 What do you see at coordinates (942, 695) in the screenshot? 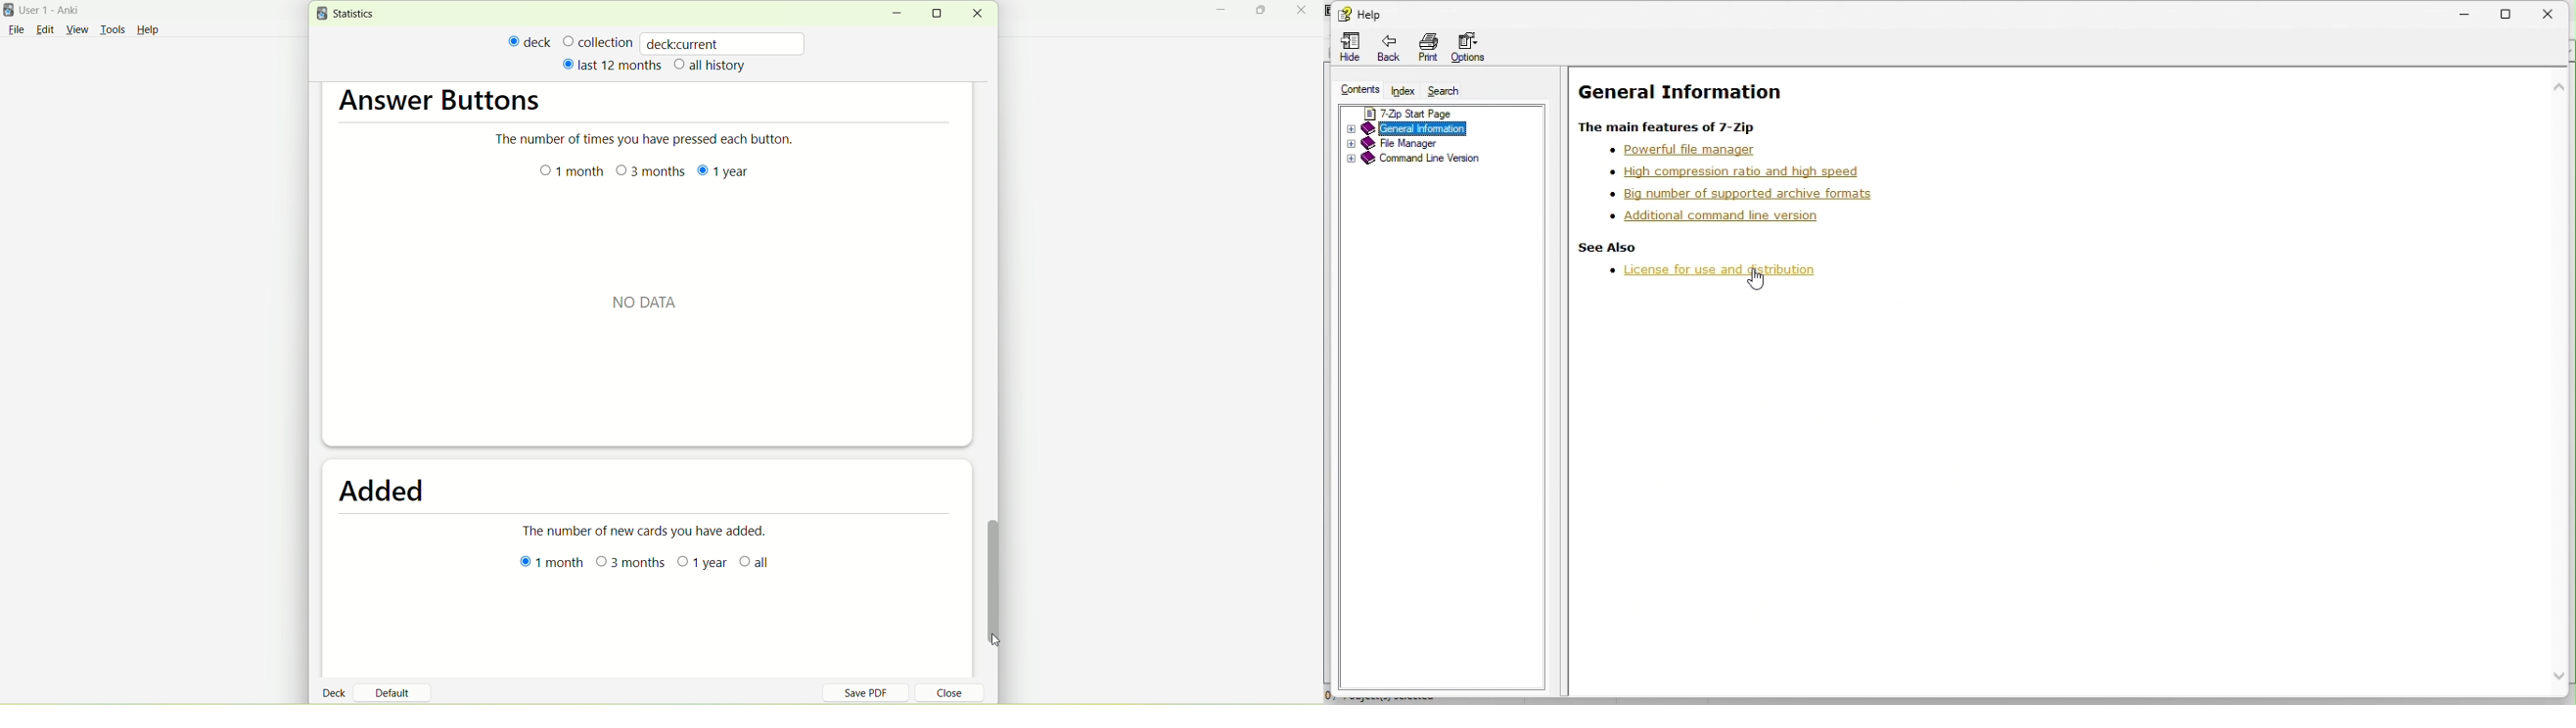
I see `close` at bounding box center [942, 695].